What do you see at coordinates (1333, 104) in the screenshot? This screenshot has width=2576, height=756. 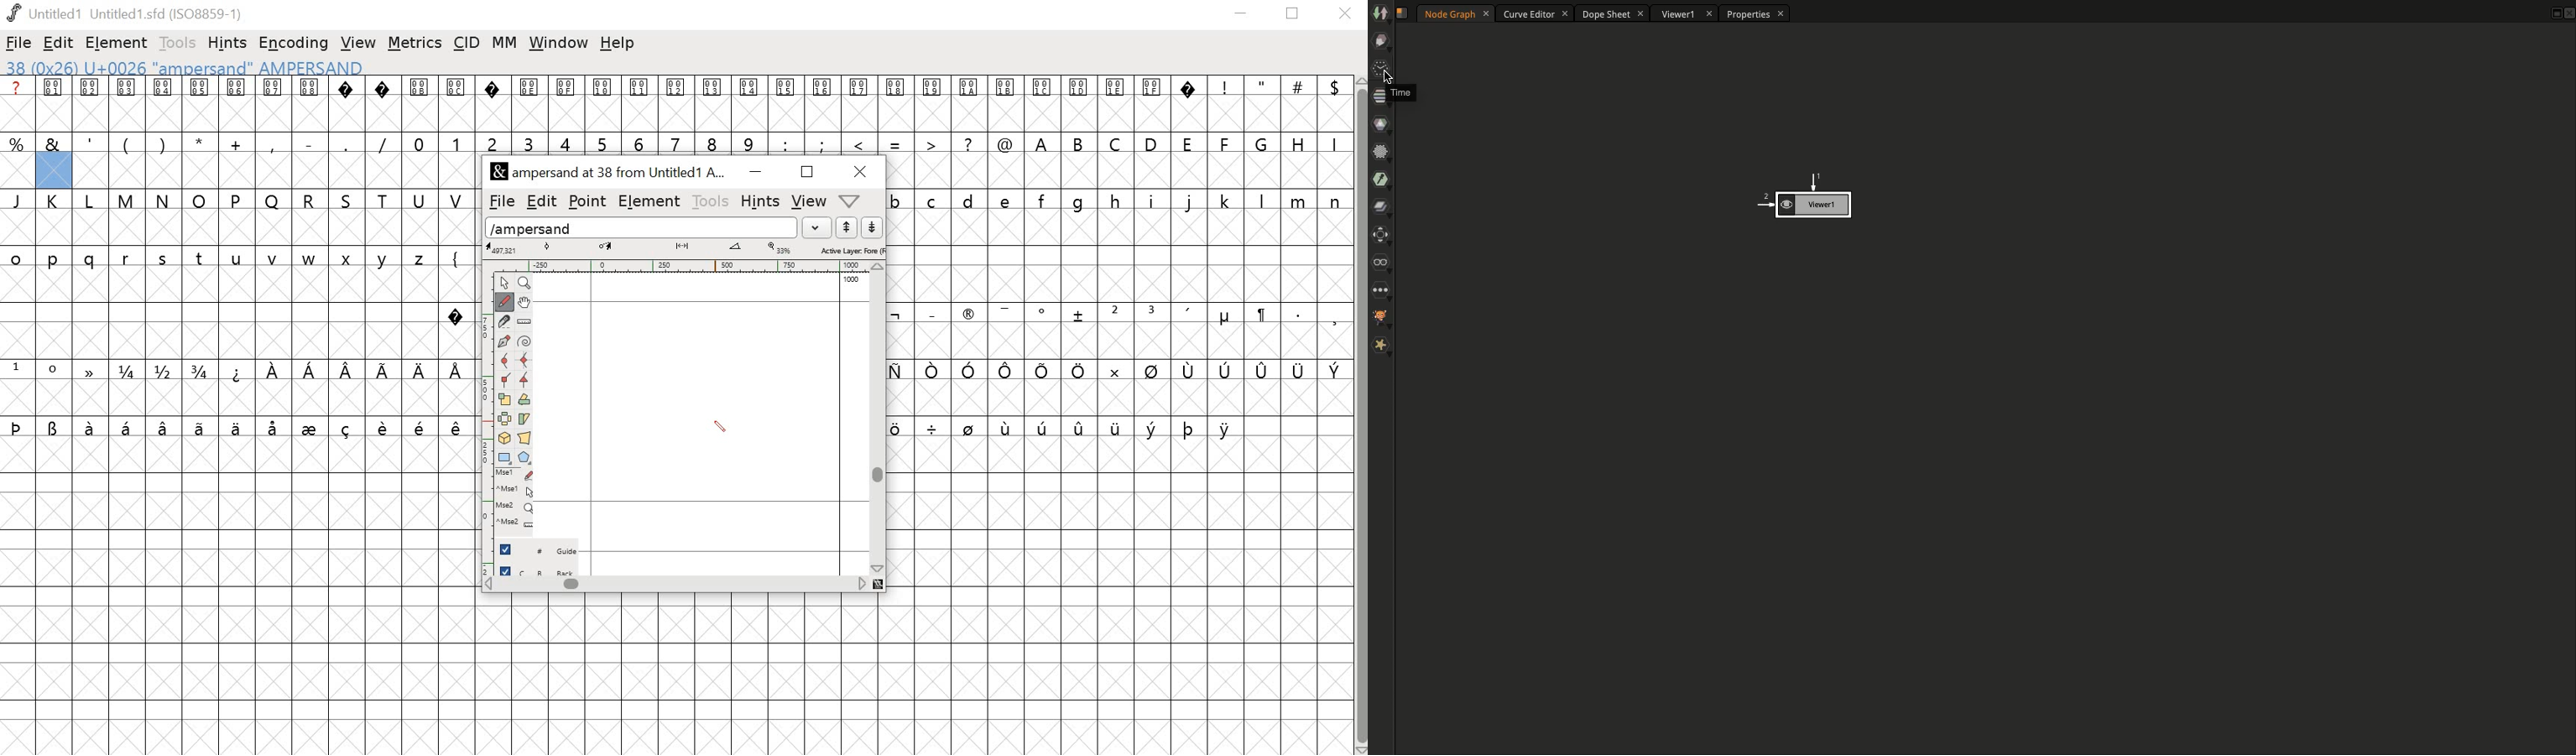 I see `$` at bounding box center [1333, 104].